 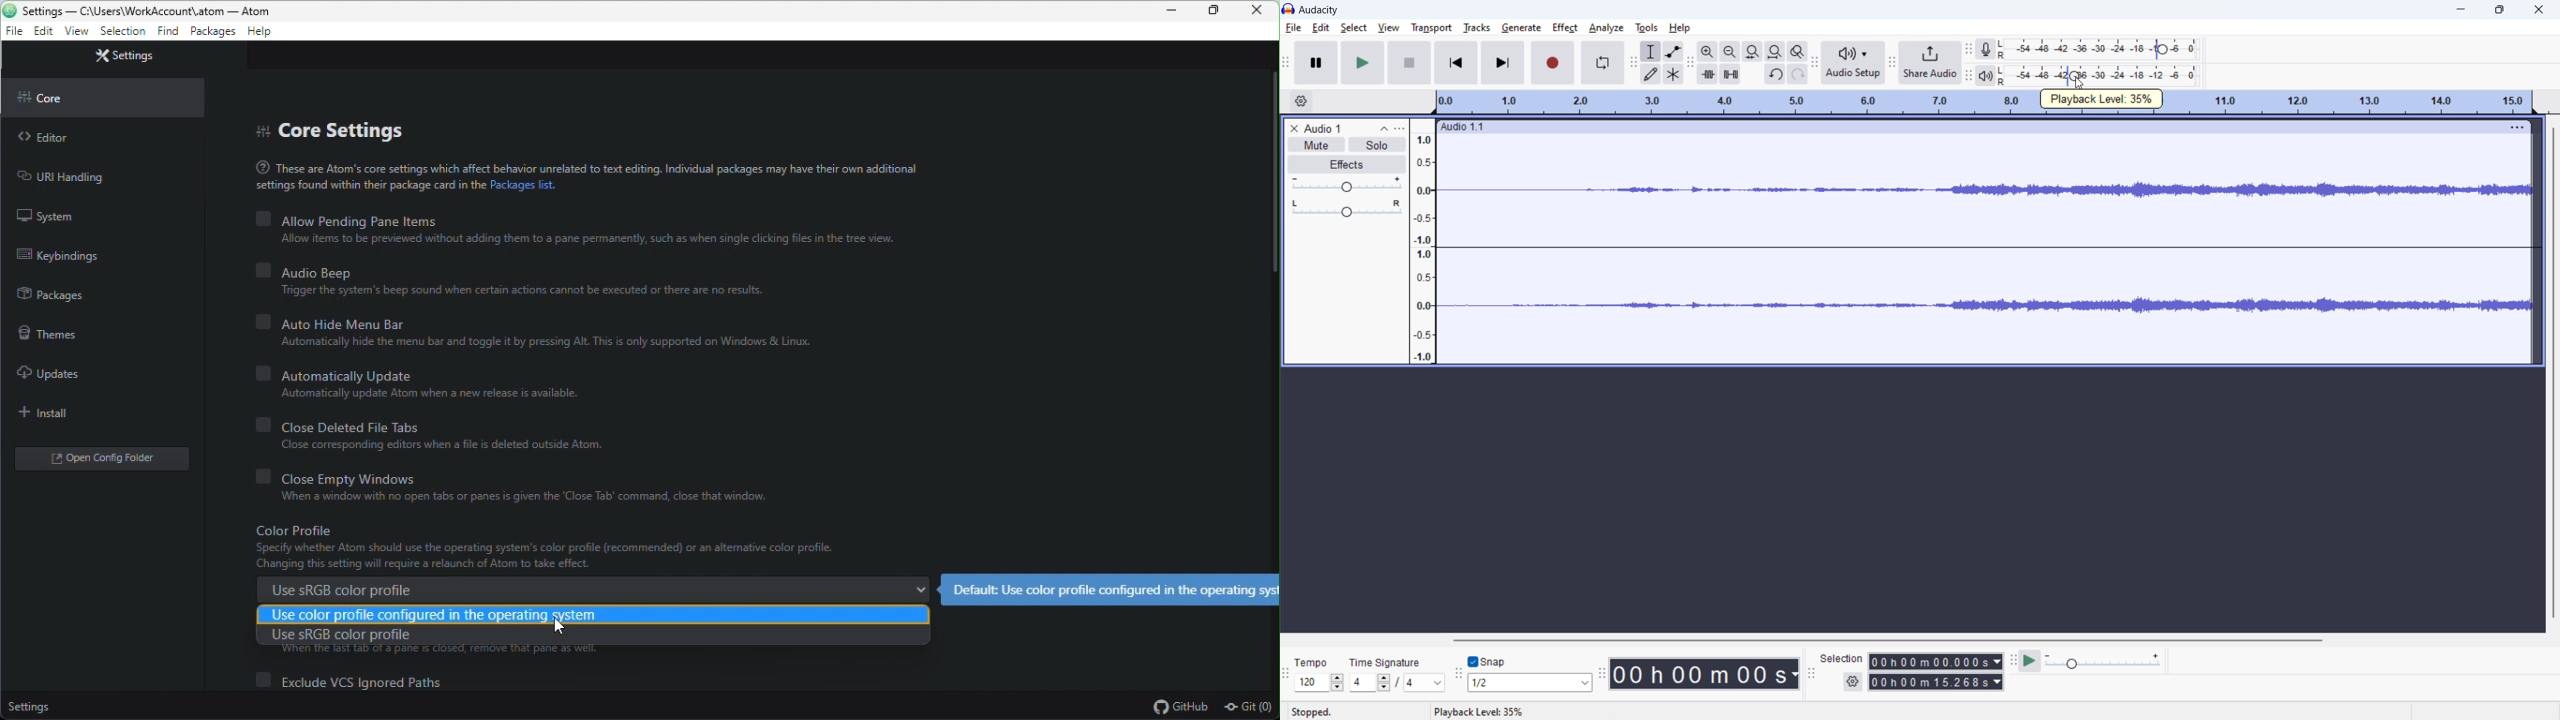 What do you see at coordinates (1409, 62) in the screenshot?
I see `stop` at bounding box center [1409, 62].